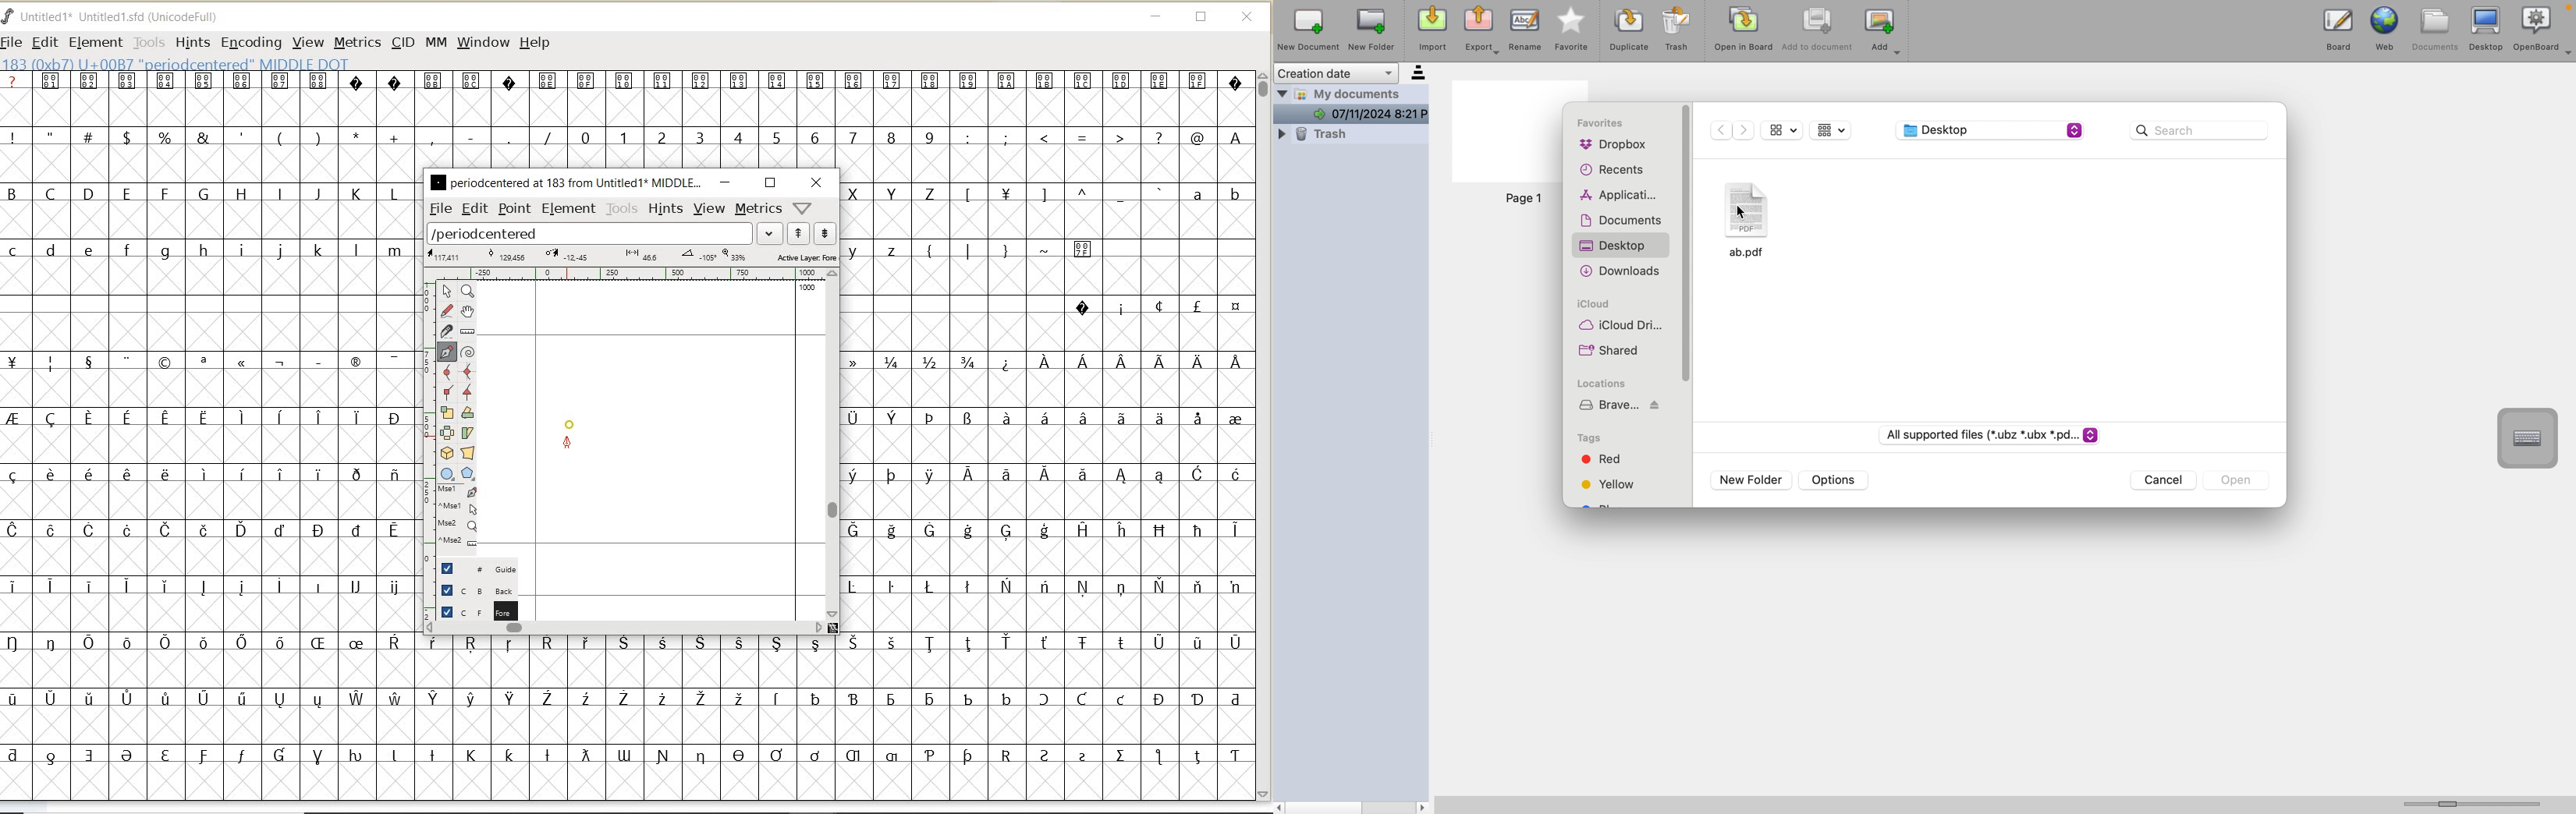  What do you see at coordinates (483, 42) in the screenshot?
I see `WINDOW` at bounding box center [483, 42].